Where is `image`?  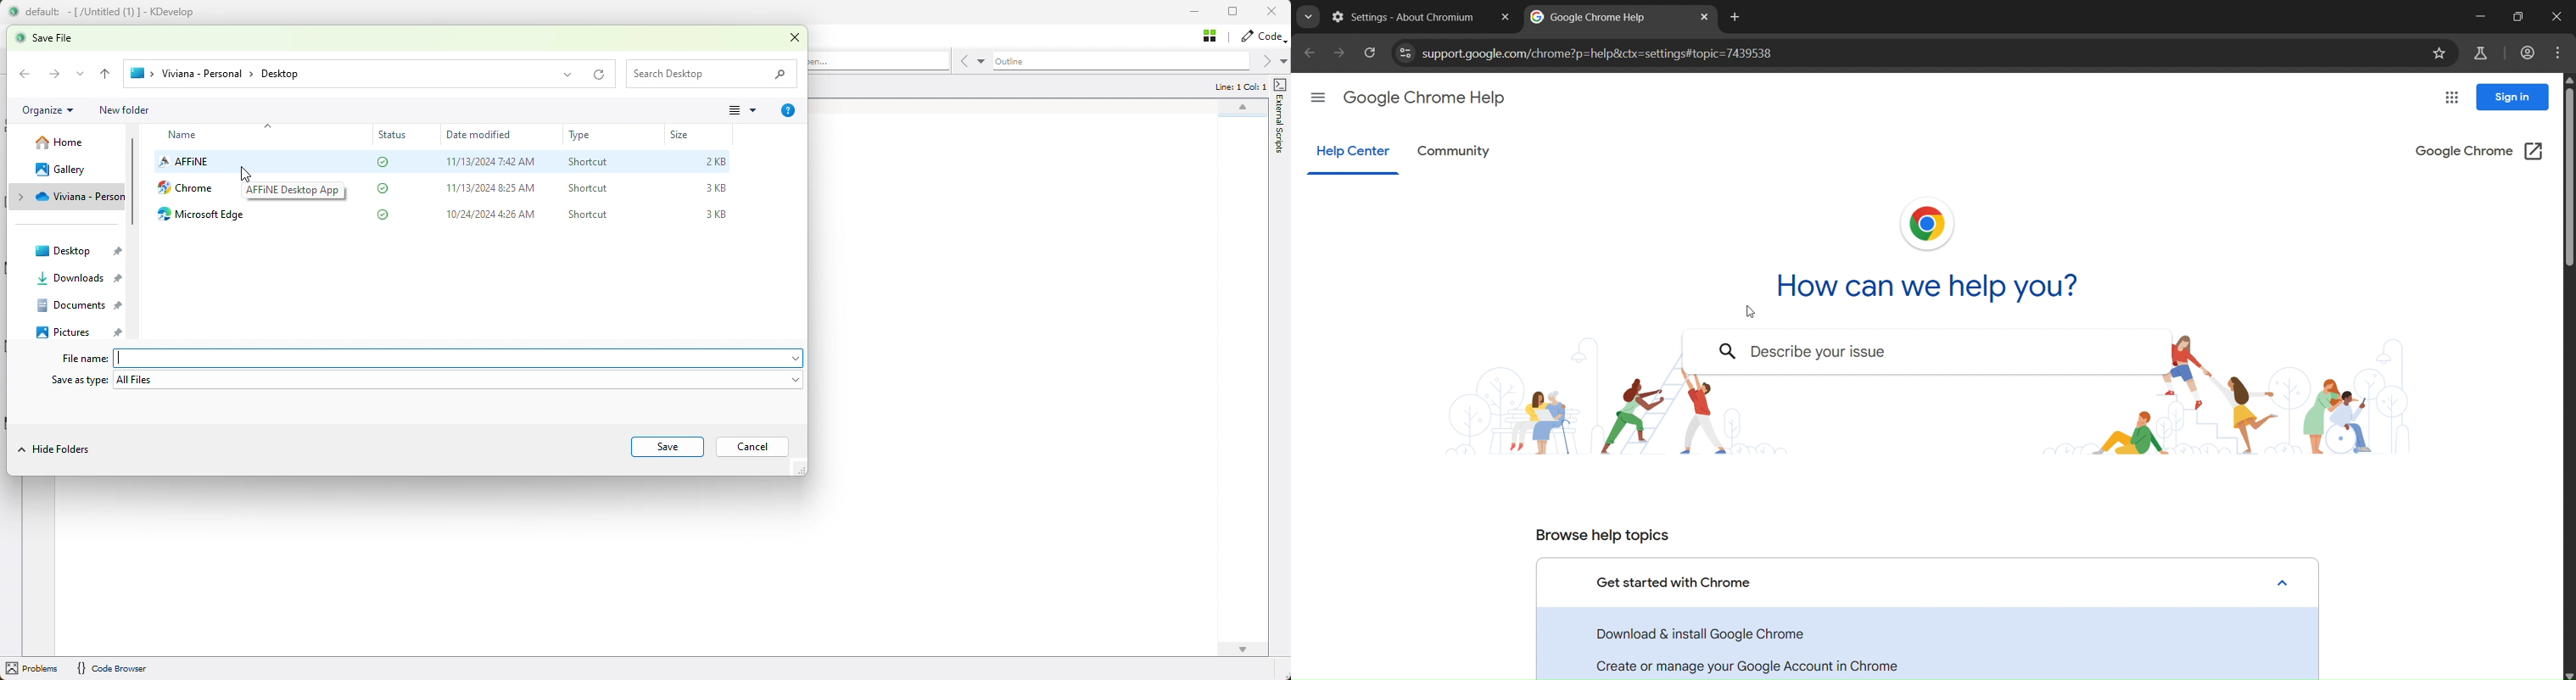
image is located at coordinates (2236, 396).